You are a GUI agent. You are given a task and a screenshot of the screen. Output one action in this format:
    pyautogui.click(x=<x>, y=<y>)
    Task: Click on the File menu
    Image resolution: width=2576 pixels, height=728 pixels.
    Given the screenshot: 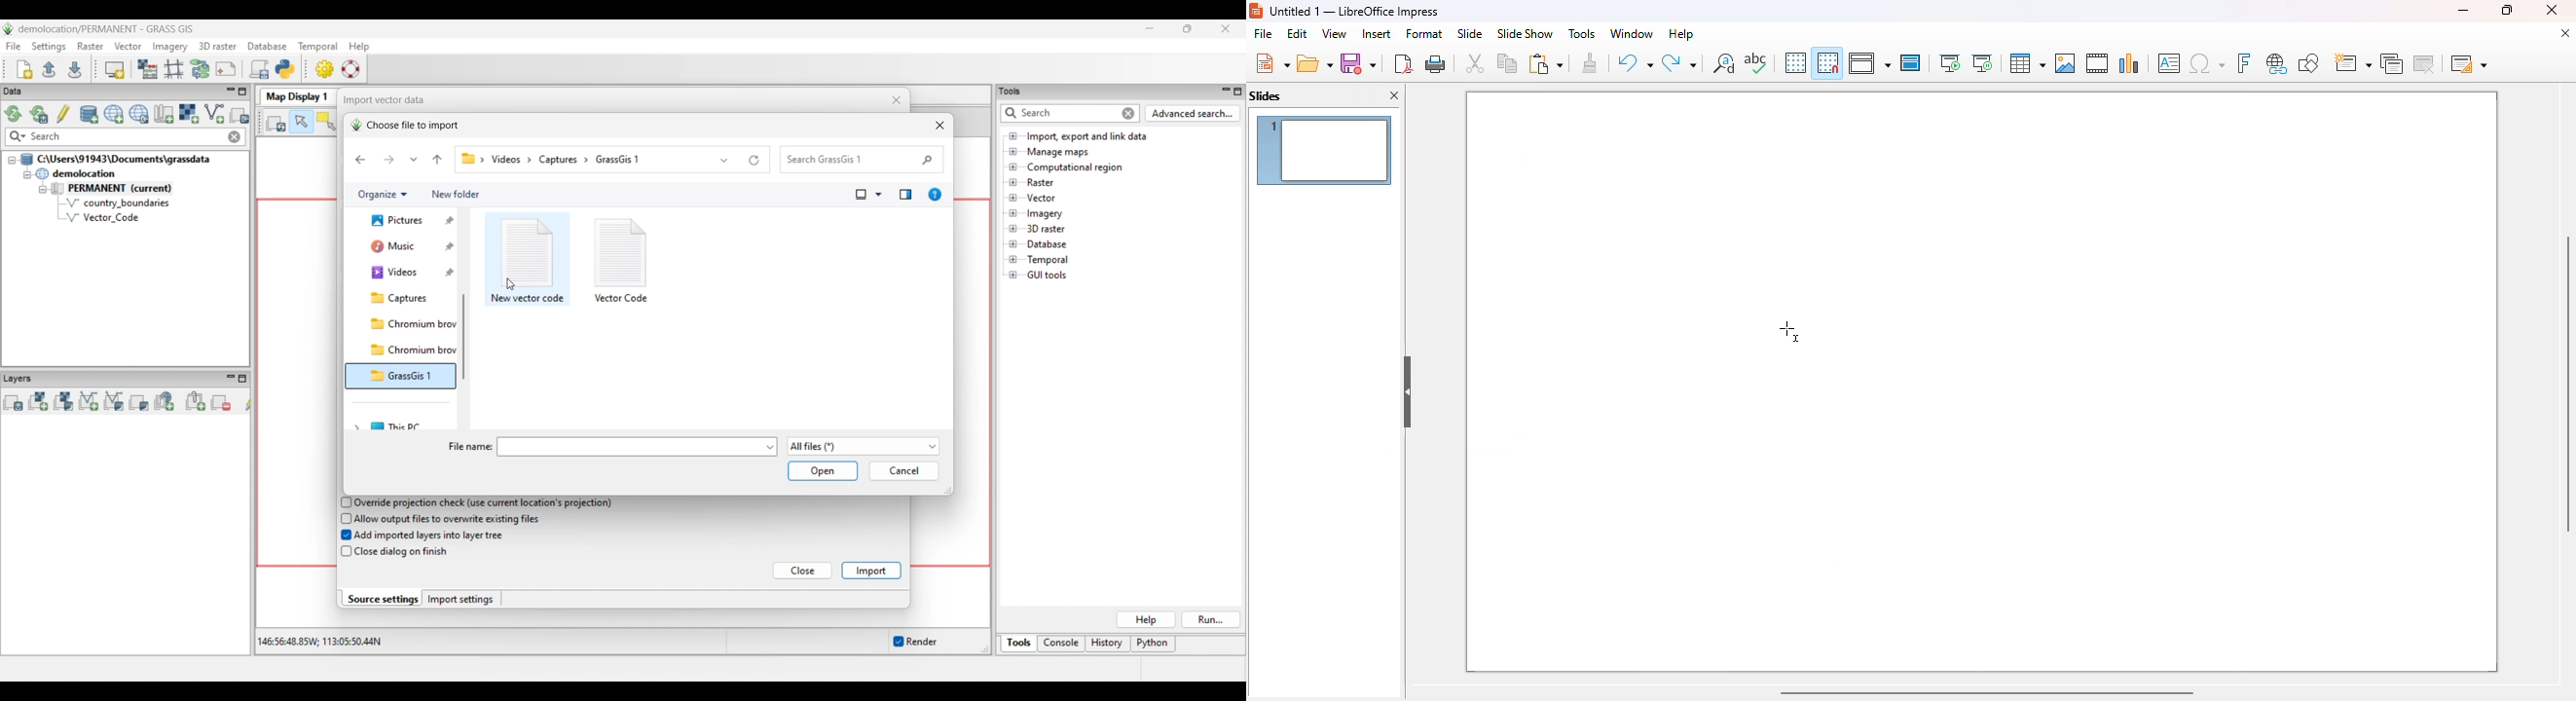 What is the action you would take?
    pyautogui.click(x=14, y=46)
    